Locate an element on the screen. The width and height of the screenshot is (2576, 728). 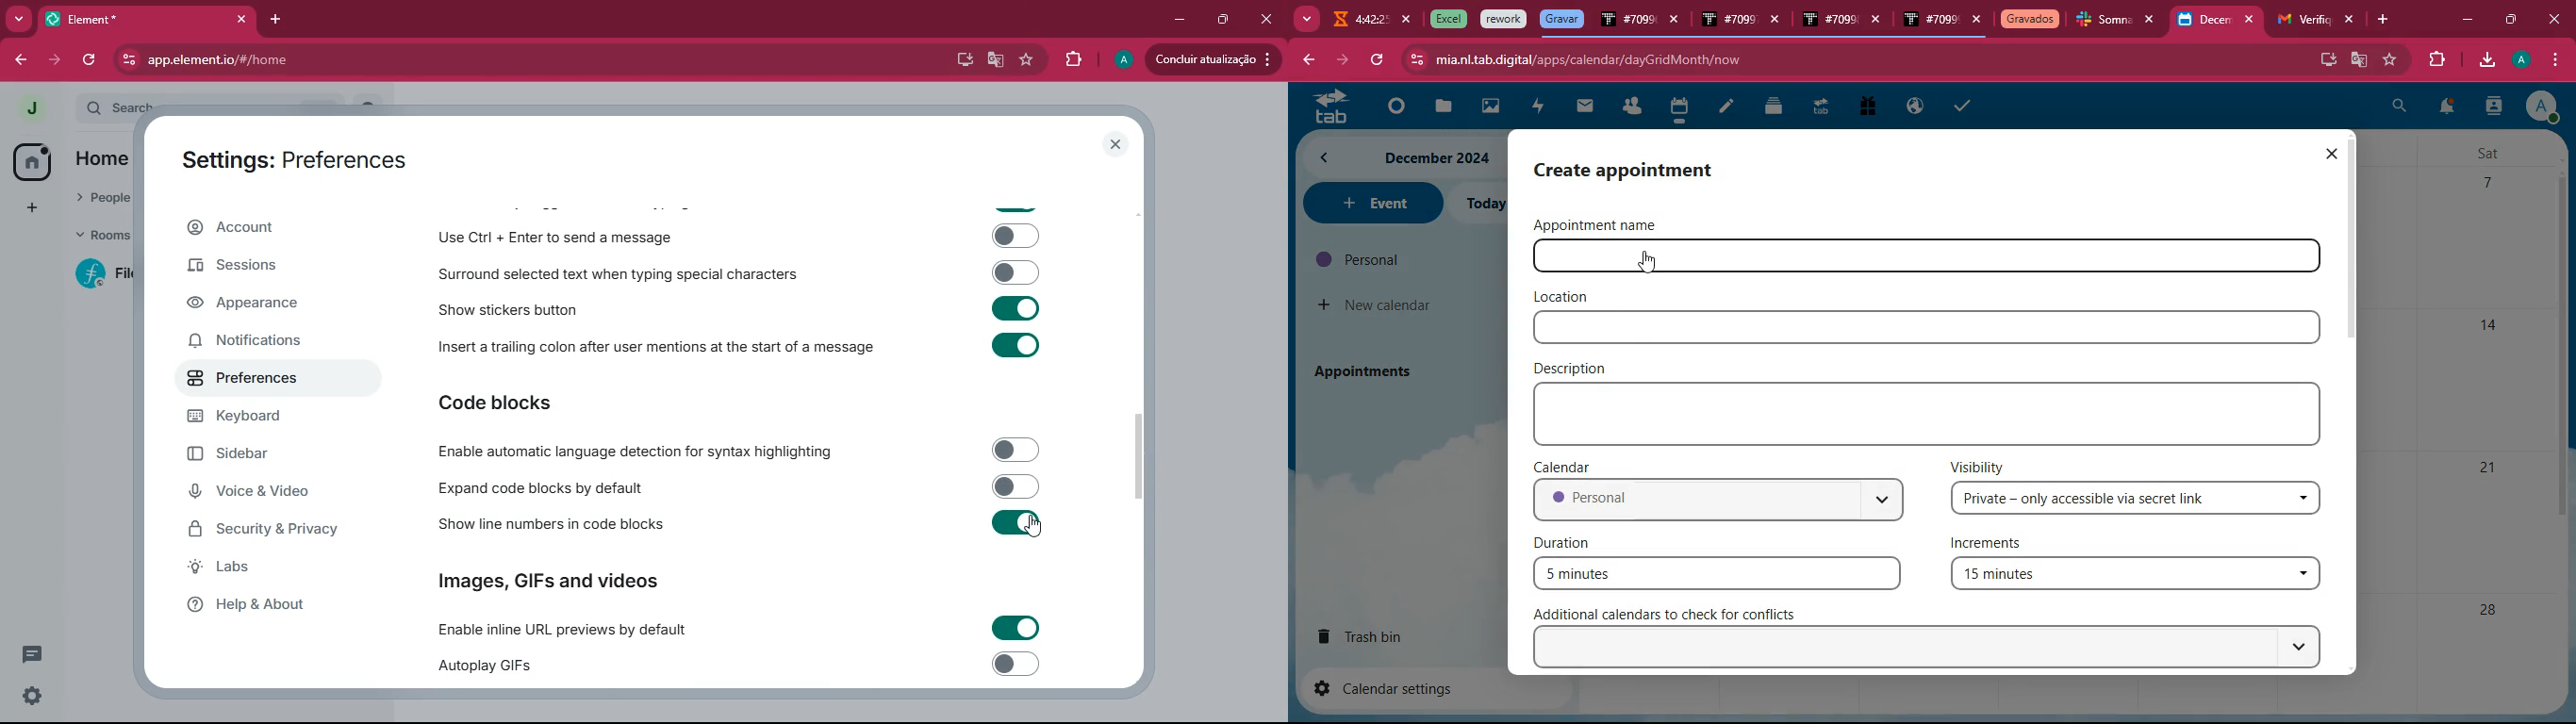
tab is located at coordinates (1561, 19).